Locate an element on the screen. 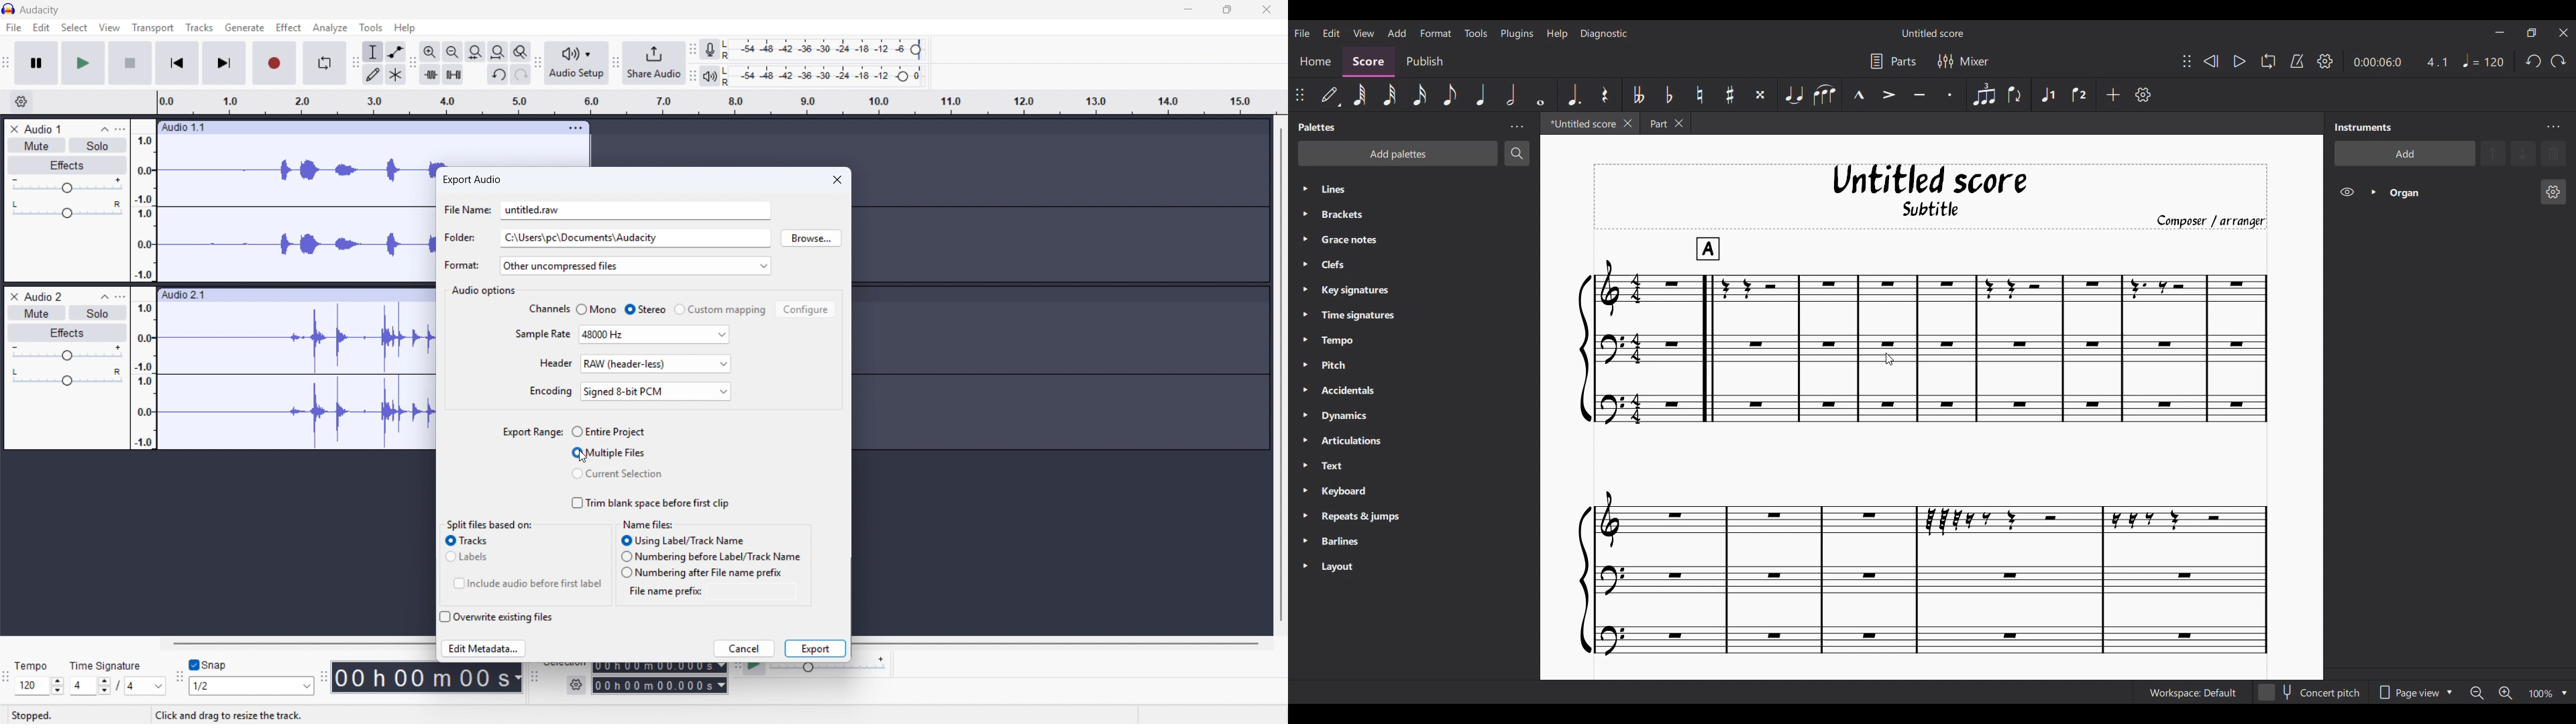  Select header  is located at coordinates (656, 364).